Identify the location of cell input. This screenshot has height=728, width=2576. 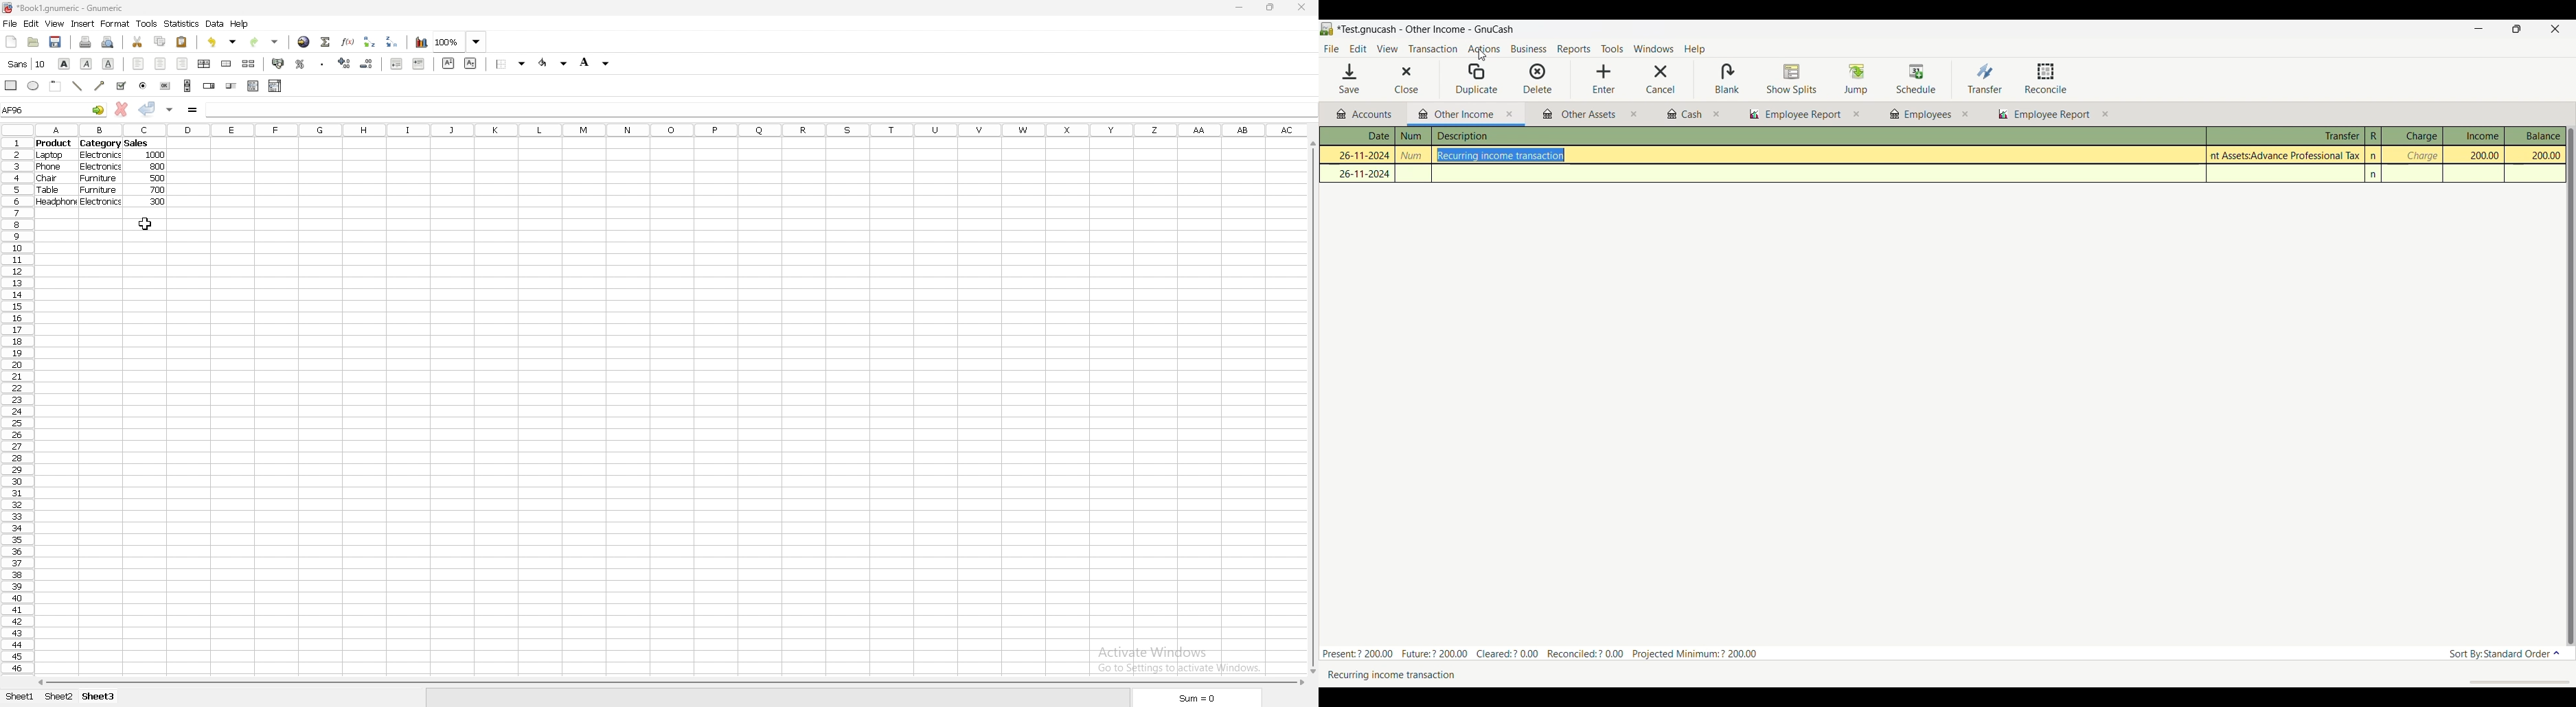
(756, 109).